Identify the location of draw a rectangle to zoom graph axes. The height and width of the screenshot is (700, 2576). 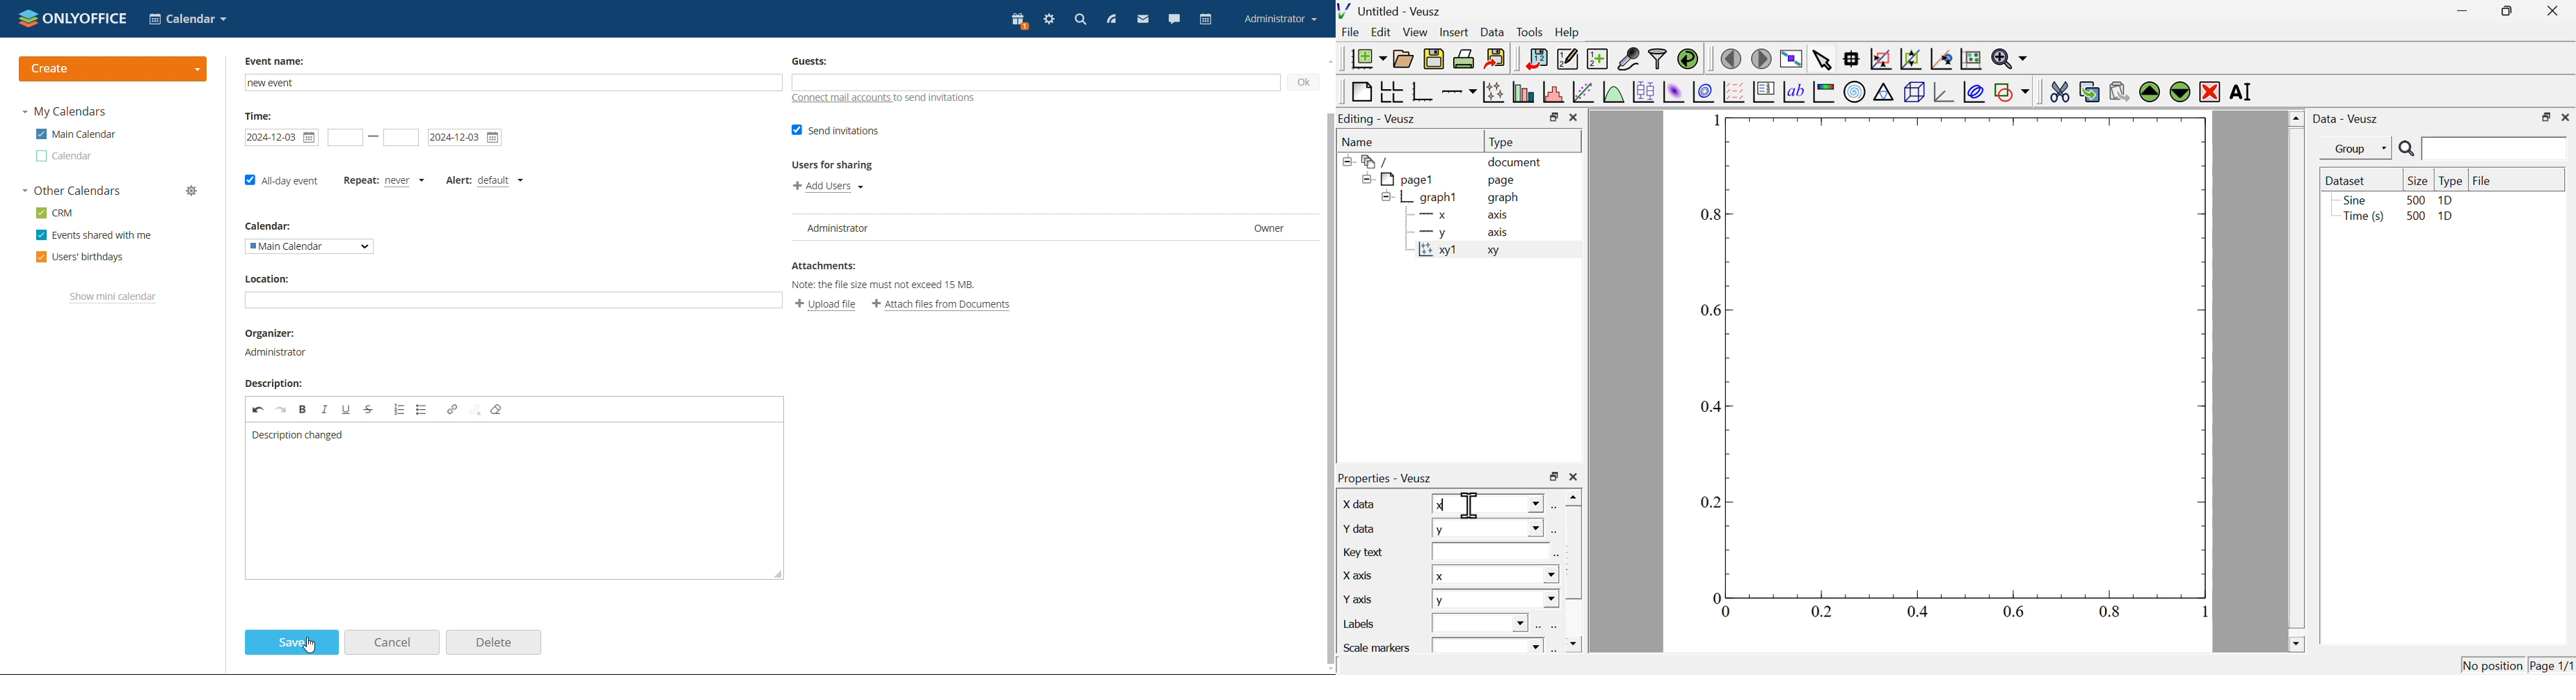
(1881, 59).